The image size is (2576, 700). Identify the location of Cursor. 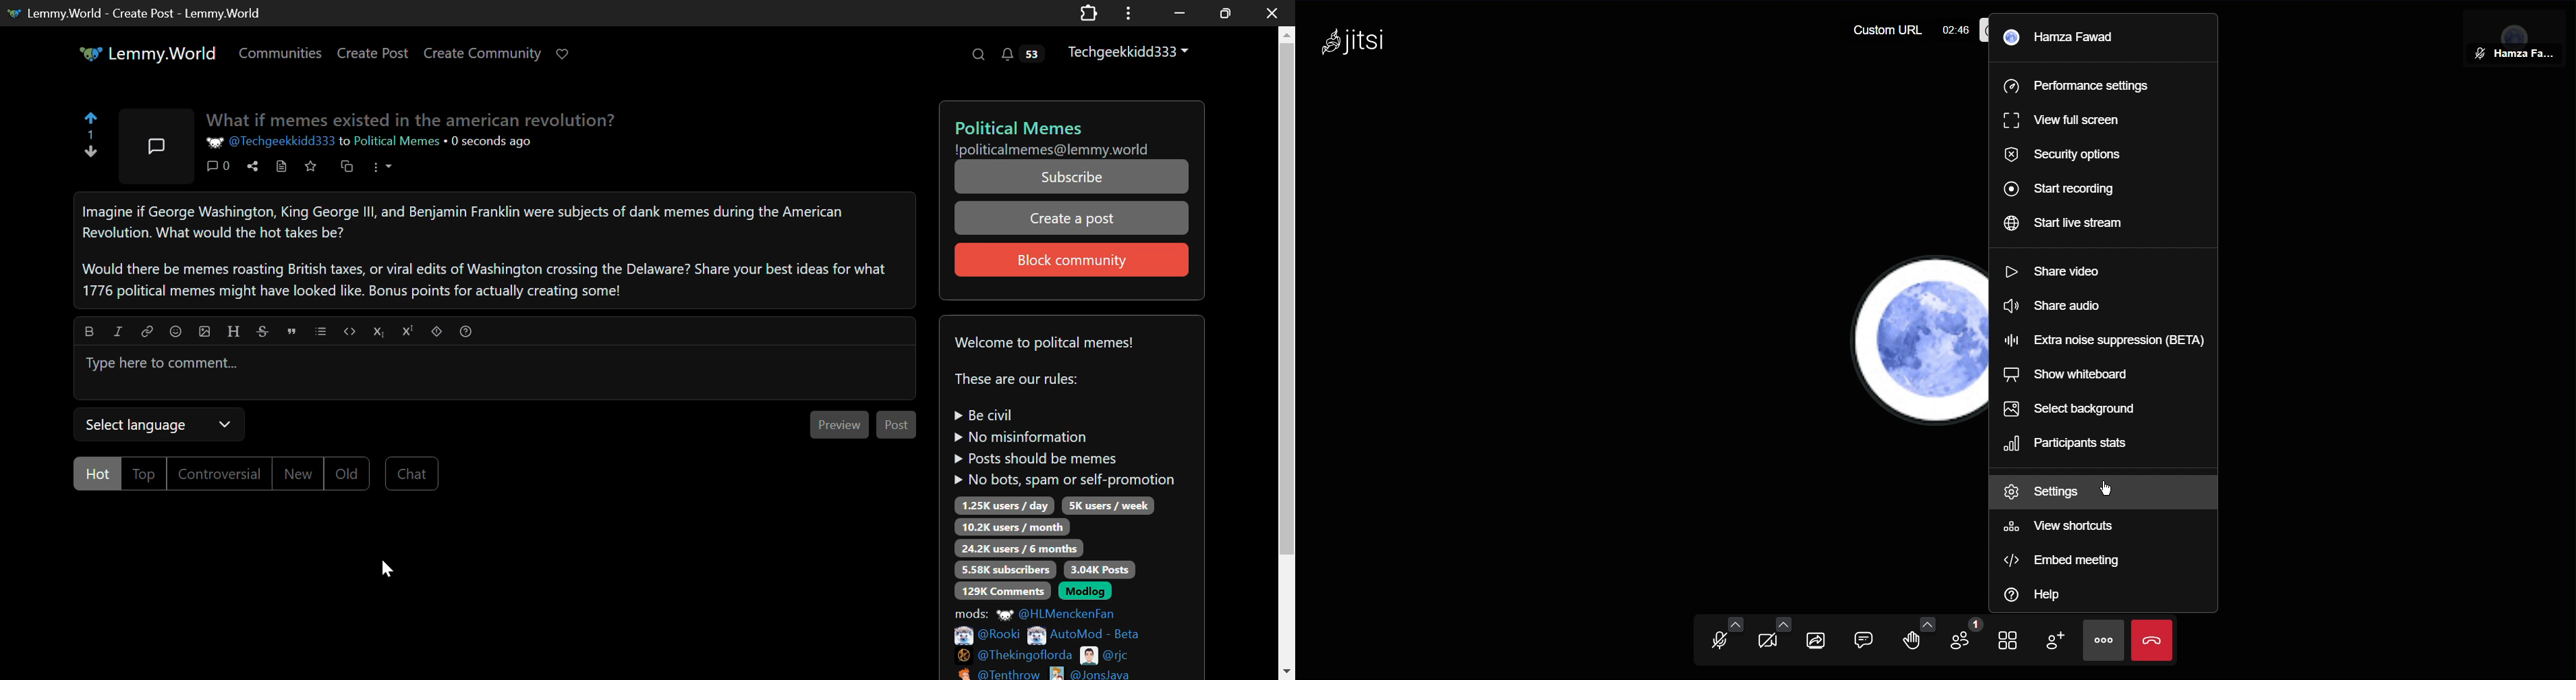
(2104, 487).